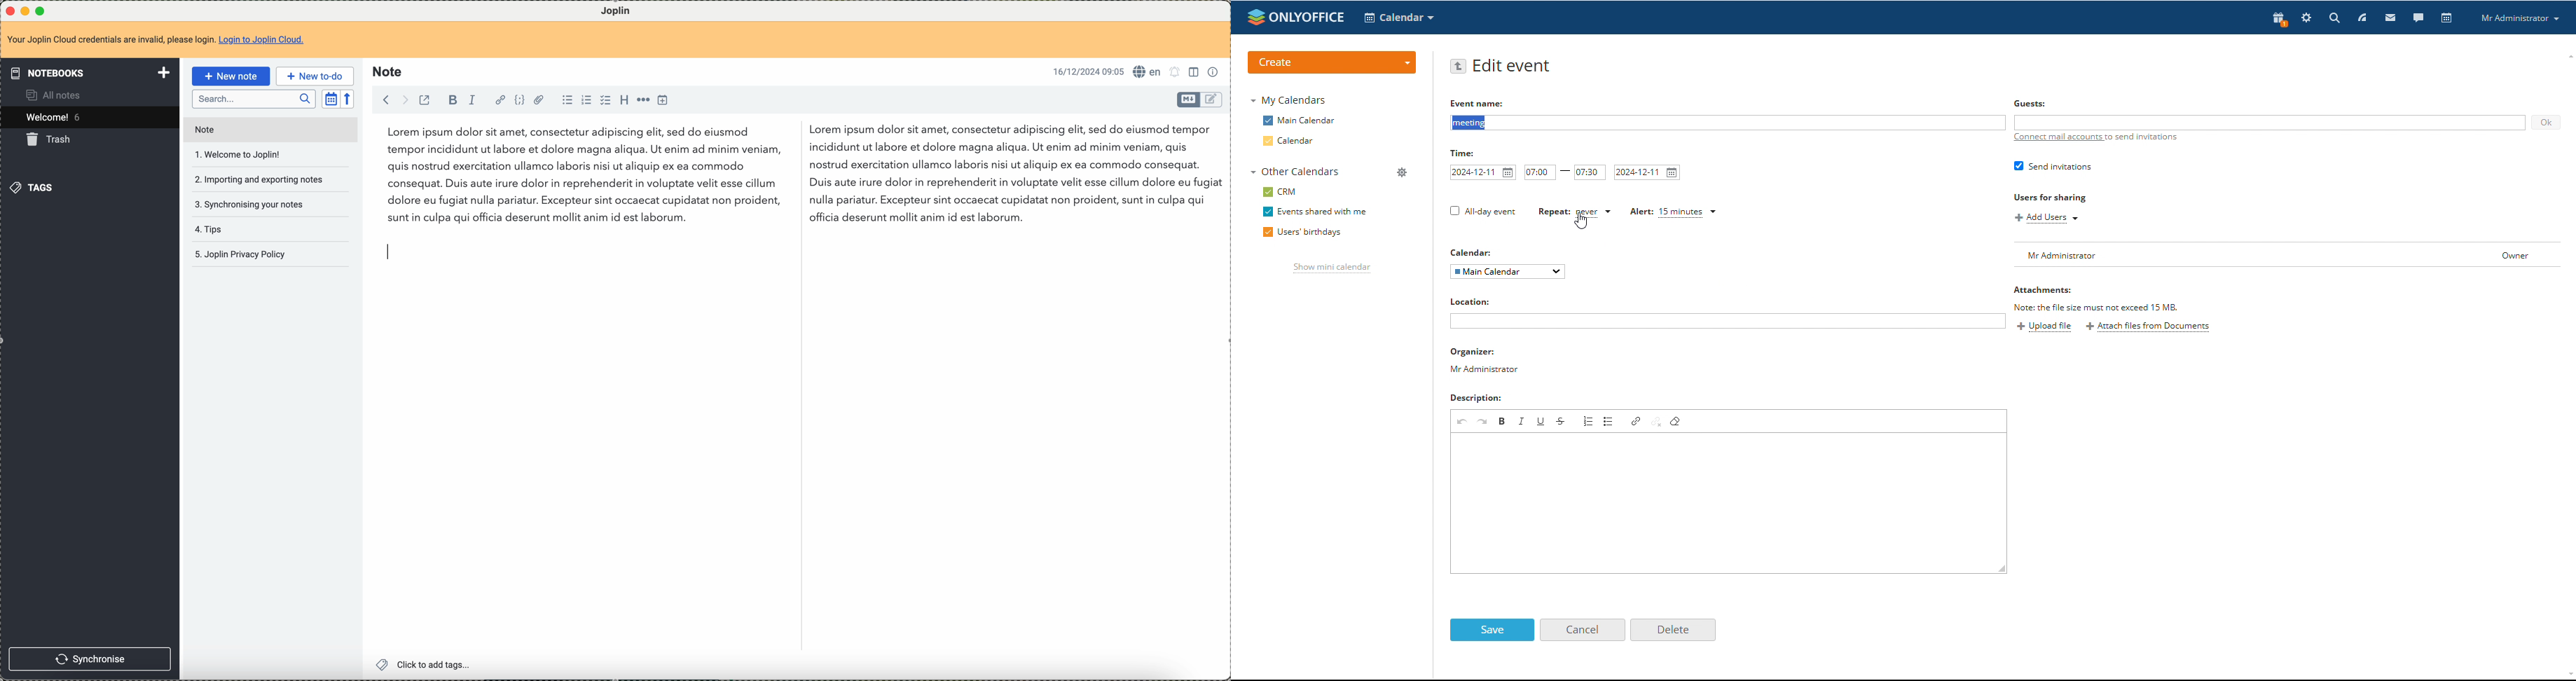 This screenshot has height=700, width=2576. I want to click on welcome to joplin, so click(242, 155).